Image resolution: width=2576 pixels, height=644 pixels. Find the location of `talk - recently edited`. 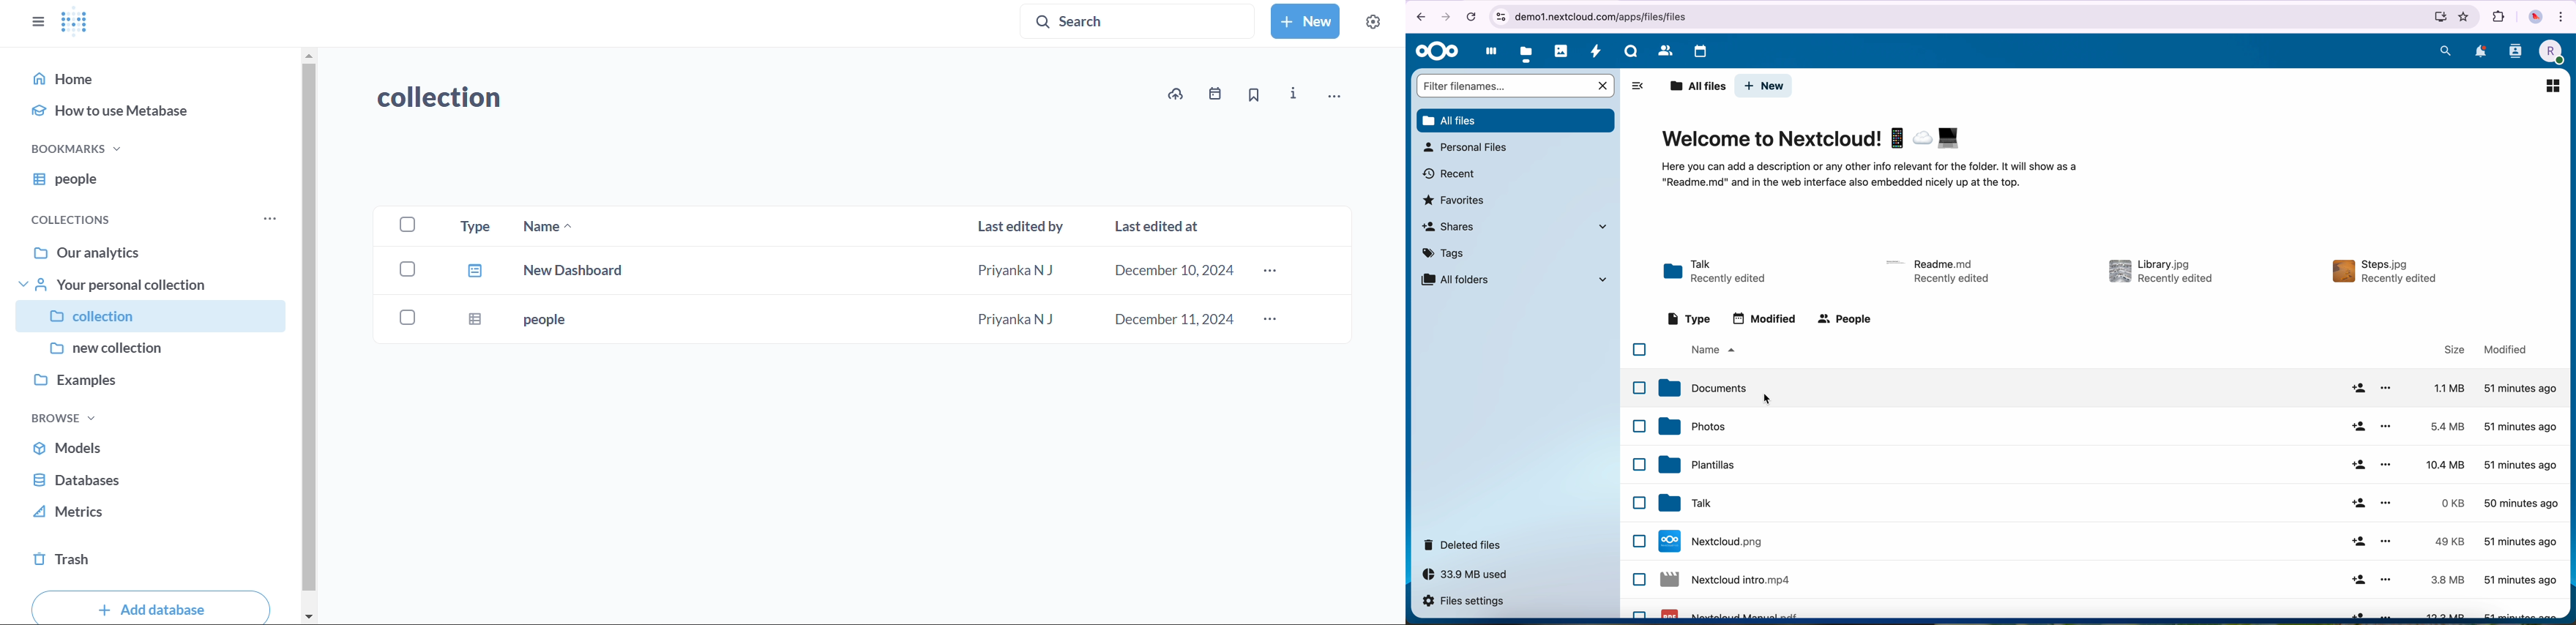

talk - recently edited is located at coordinates (1714, 270).